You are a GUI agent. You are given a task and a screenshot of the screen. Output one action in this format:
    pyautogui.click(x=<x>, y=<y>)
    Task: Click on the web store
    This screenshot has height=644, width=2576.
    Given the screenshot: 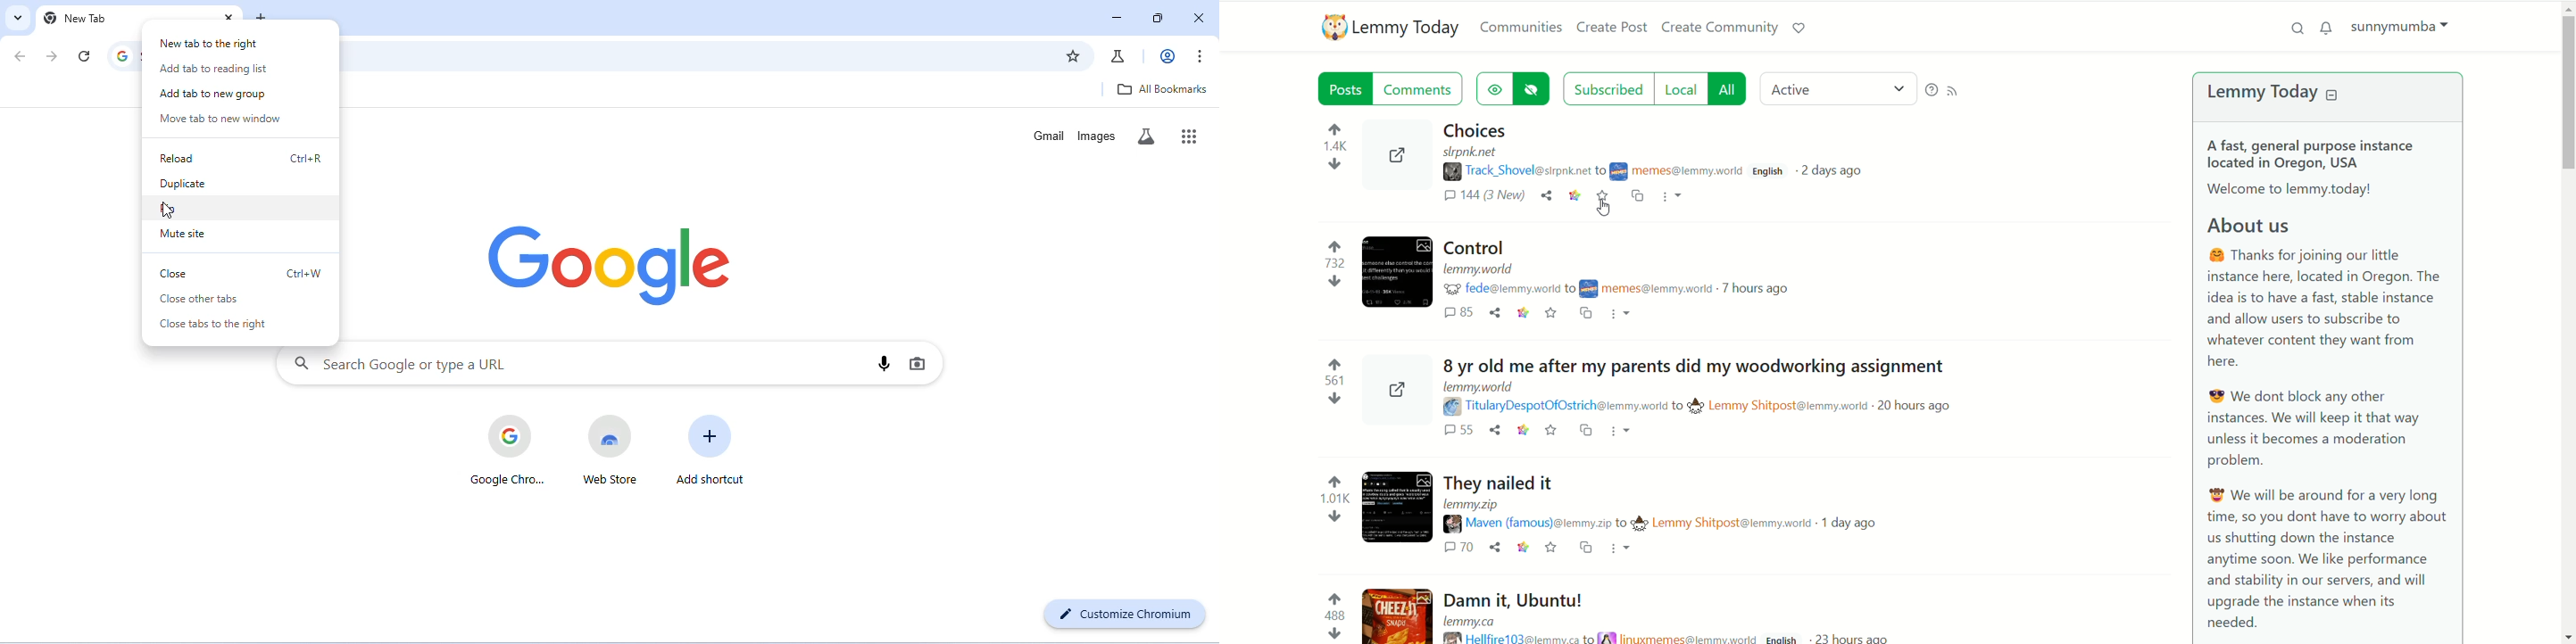 What is the action you would take?
    pyautogui.click(x=609, y=447)
    